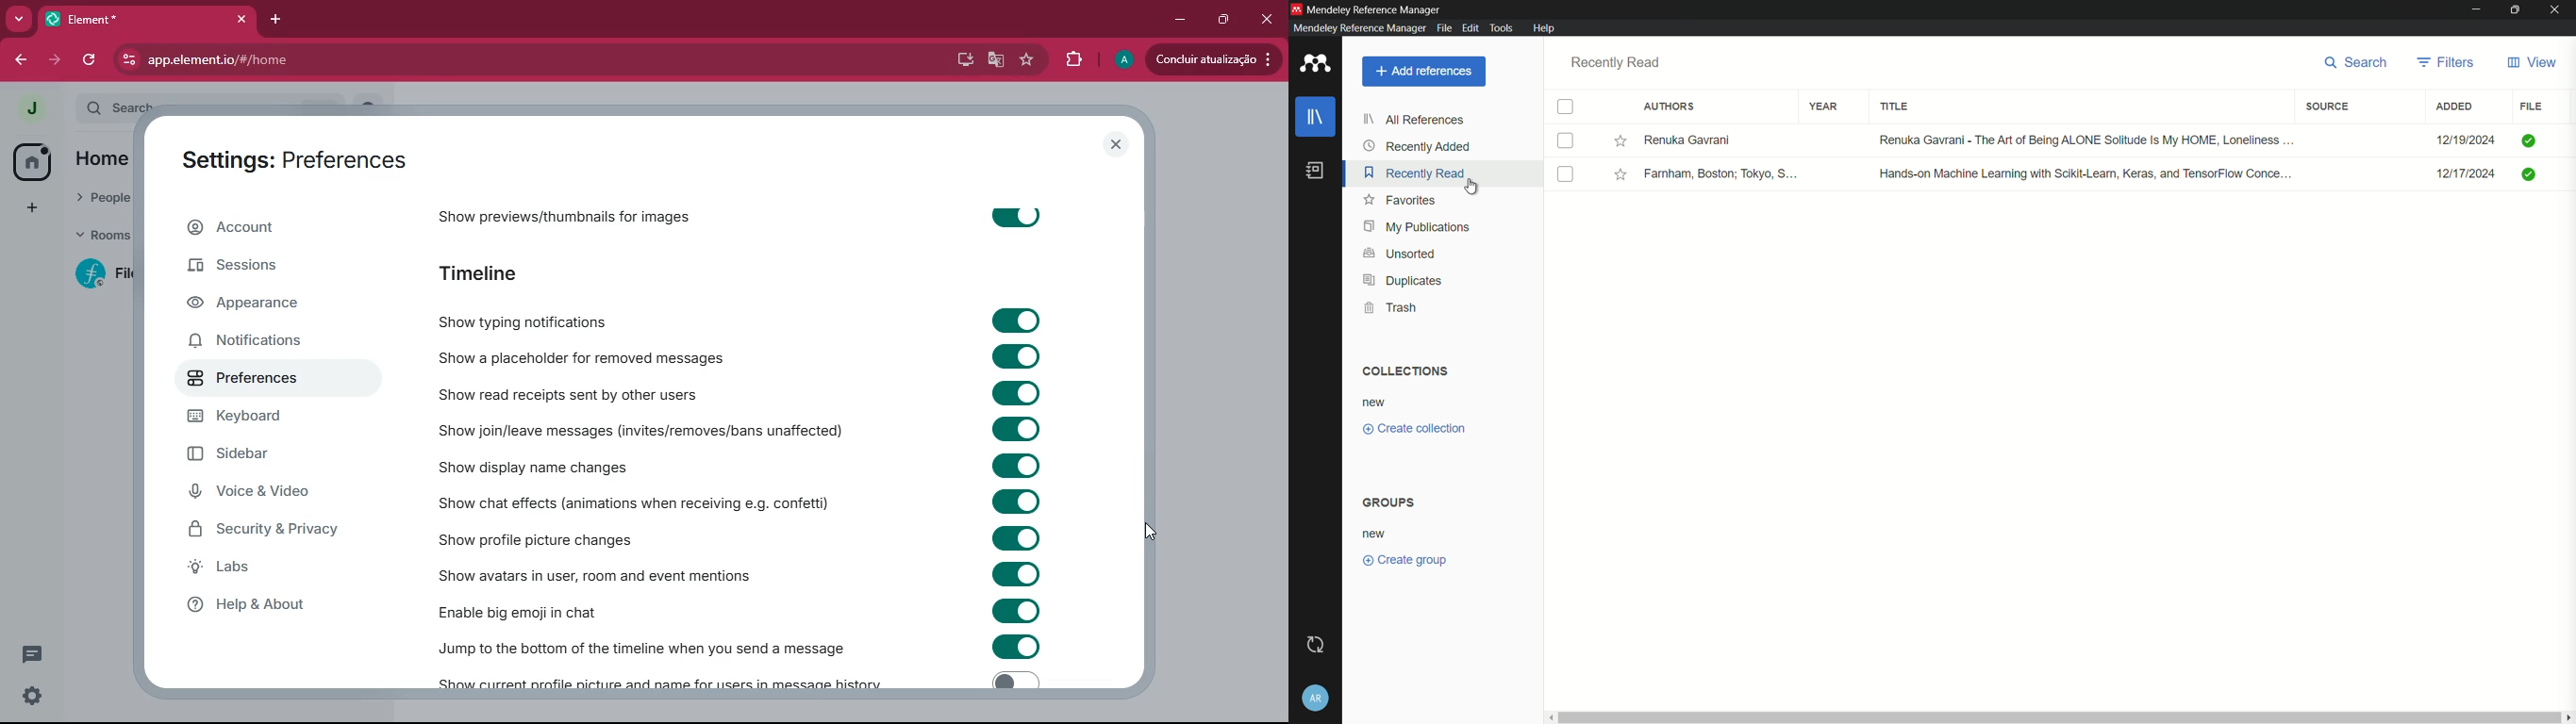 This screenshot has width=2576, height=728. What do you see at coordinates (644, 643) in the screenshot?
I see `jump to the bottom of the timeline when you send a message` at bounding box center [644, 643].